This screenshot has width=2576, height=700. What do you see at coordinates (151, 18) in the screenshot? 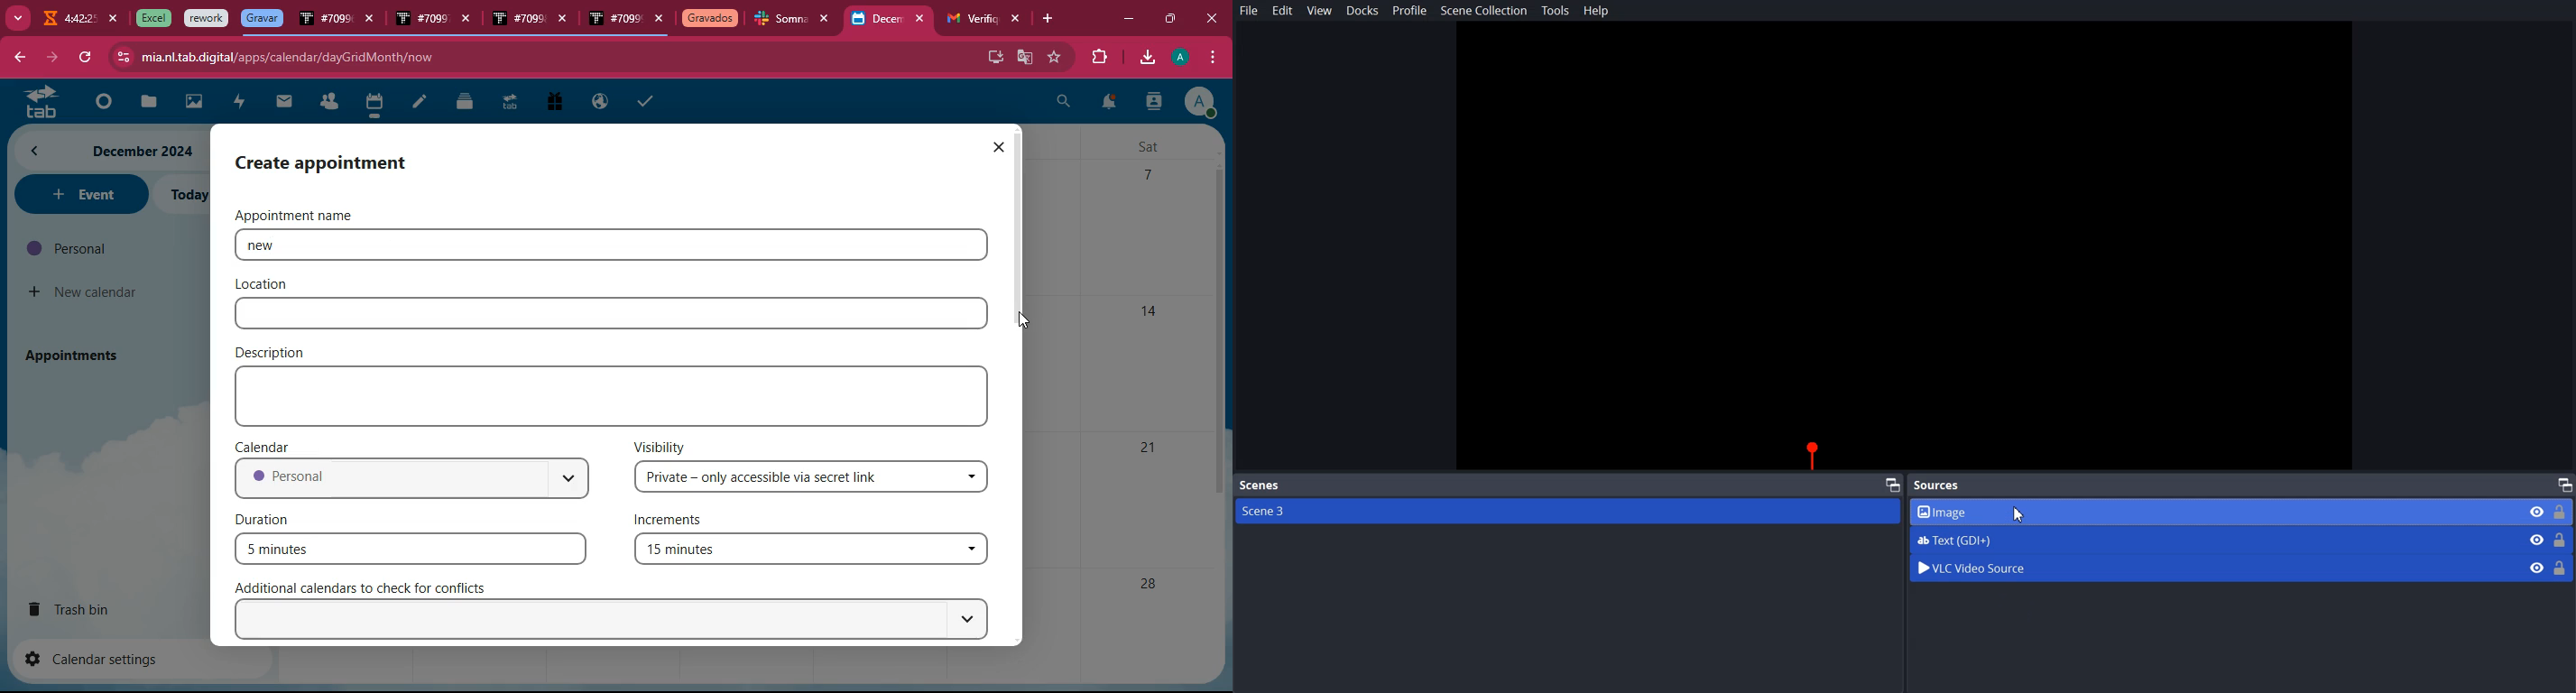
I see `tab` at bounding box center [151, 18].